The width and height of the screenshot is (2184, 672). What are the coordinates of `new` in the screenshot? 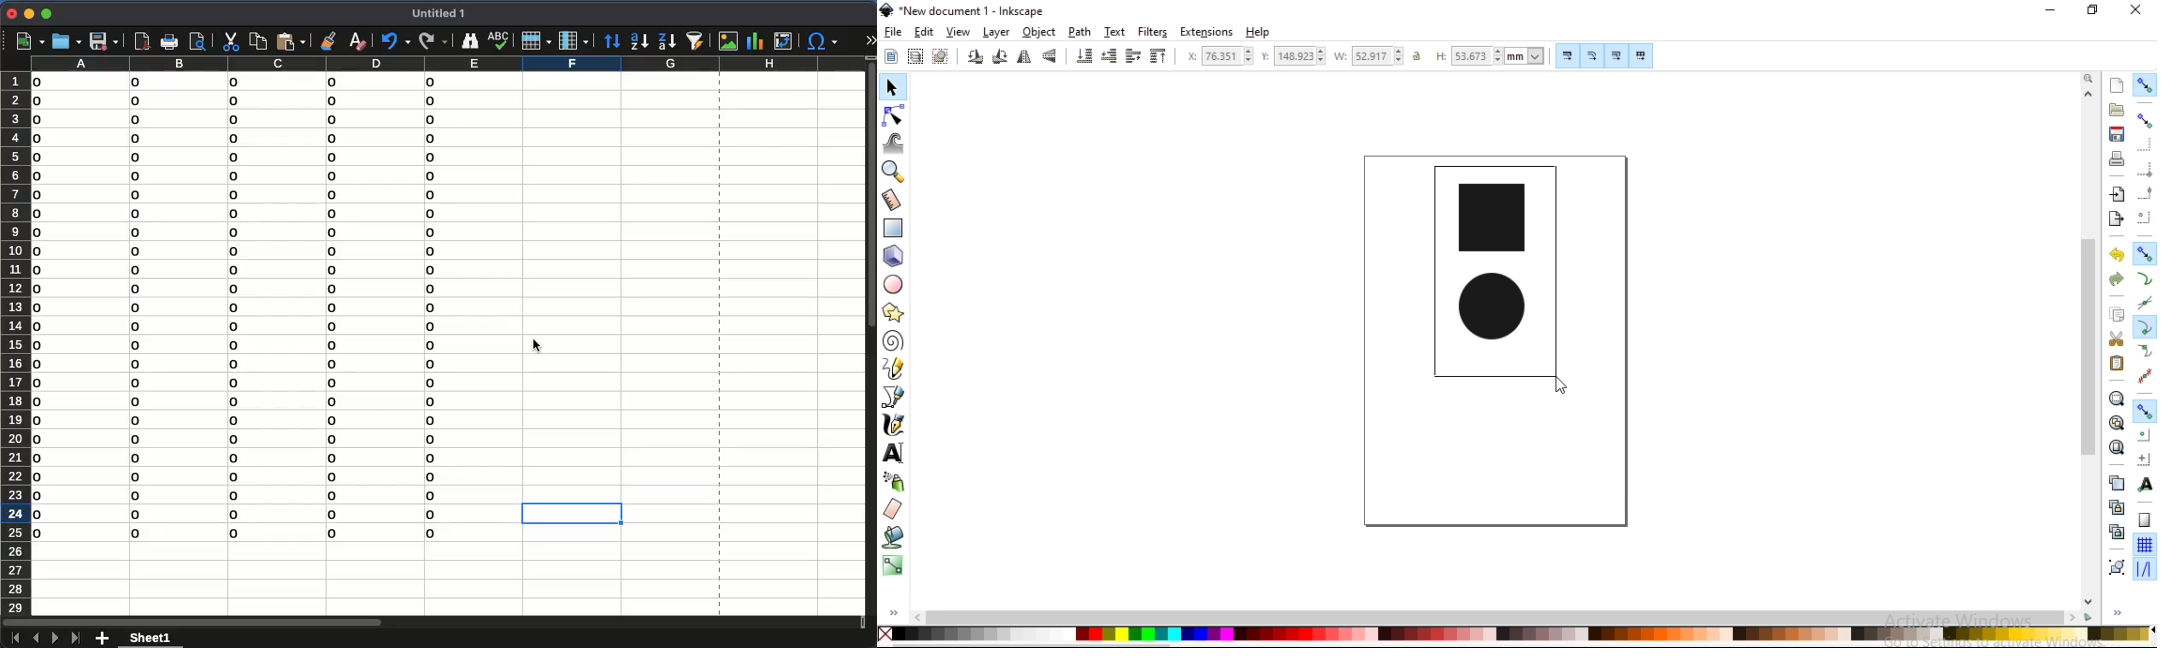 It's located at (29, 42).